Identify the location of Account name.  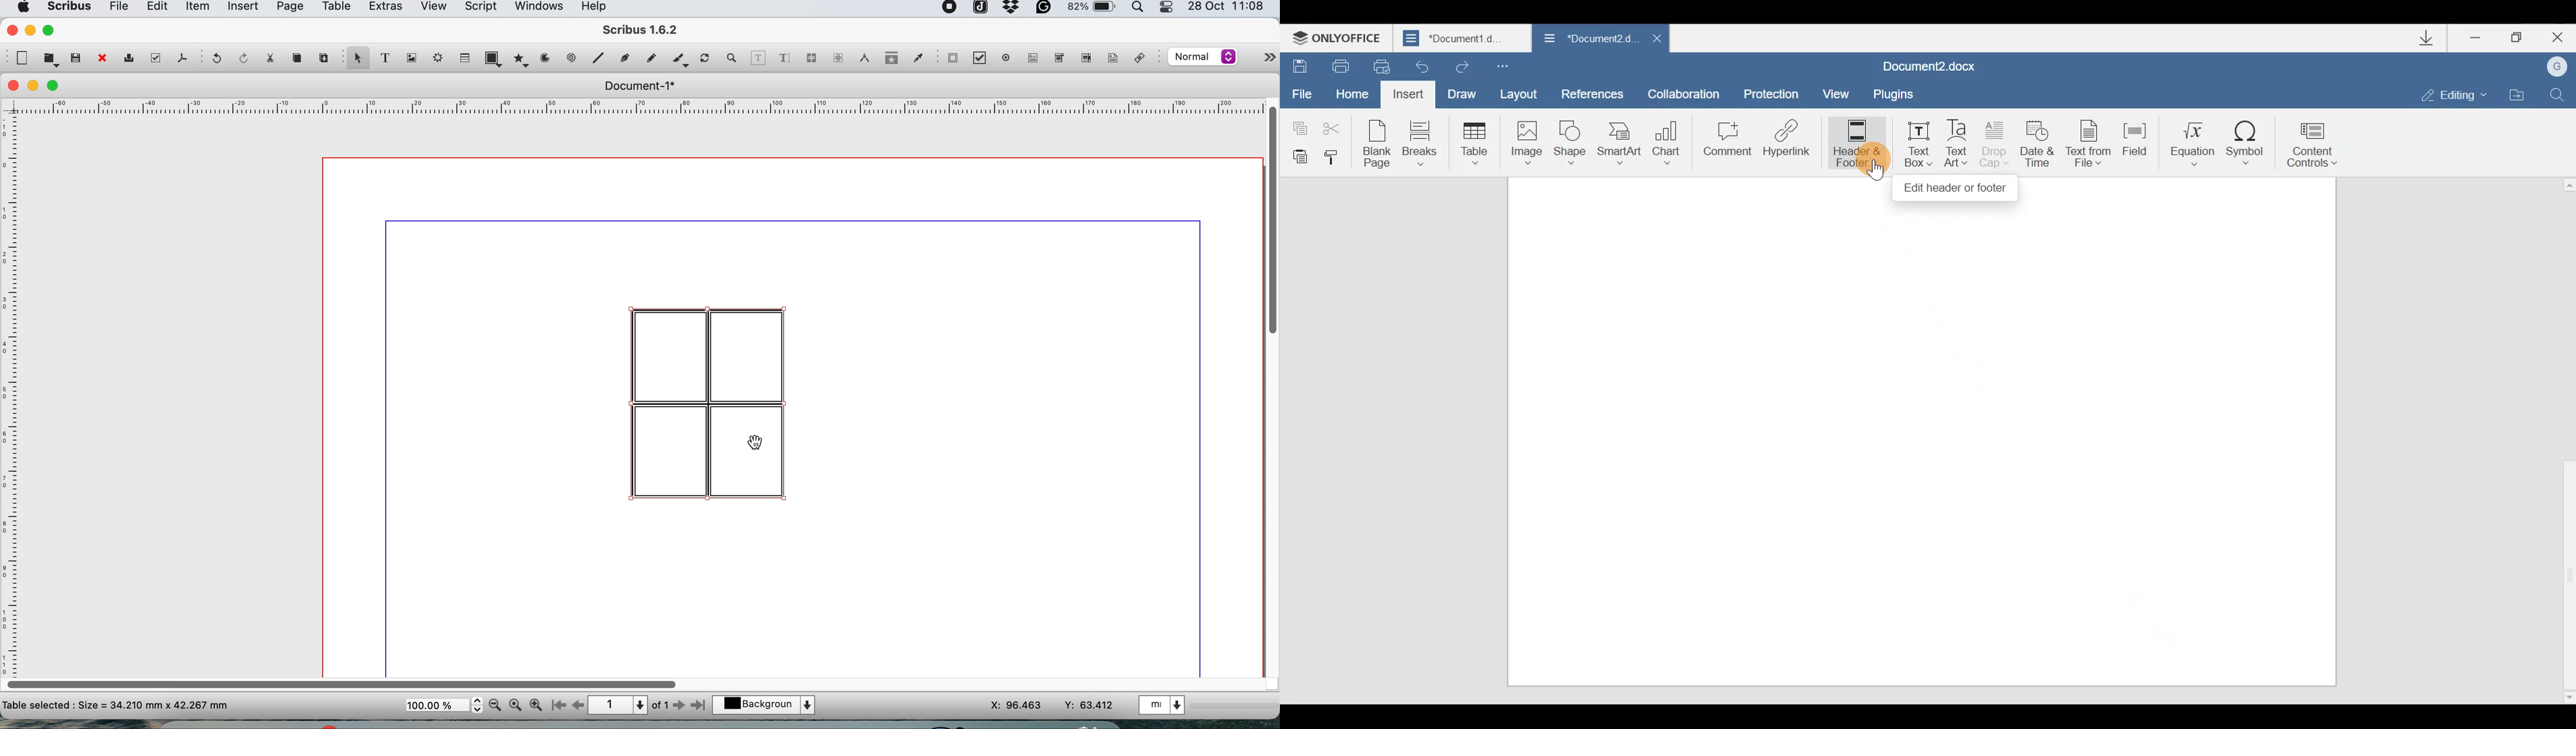
(2559, 67).